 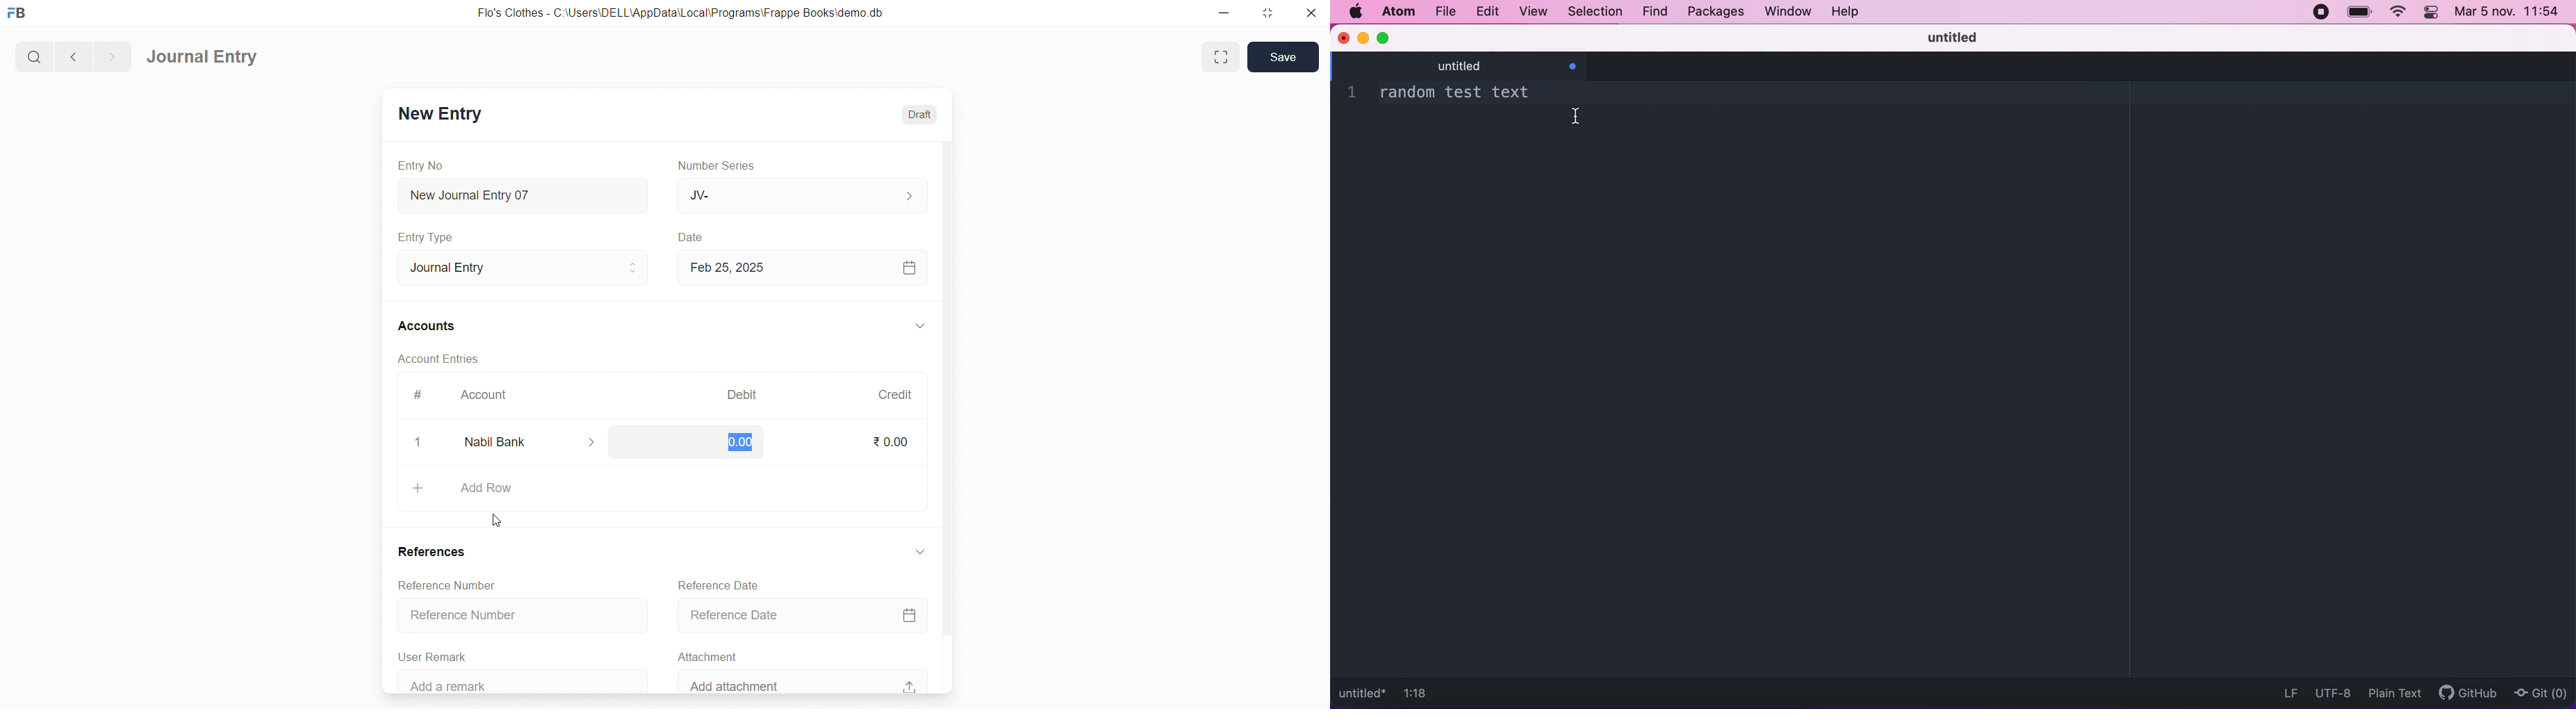 I want to click on JV-, so click(x=801, y=196).